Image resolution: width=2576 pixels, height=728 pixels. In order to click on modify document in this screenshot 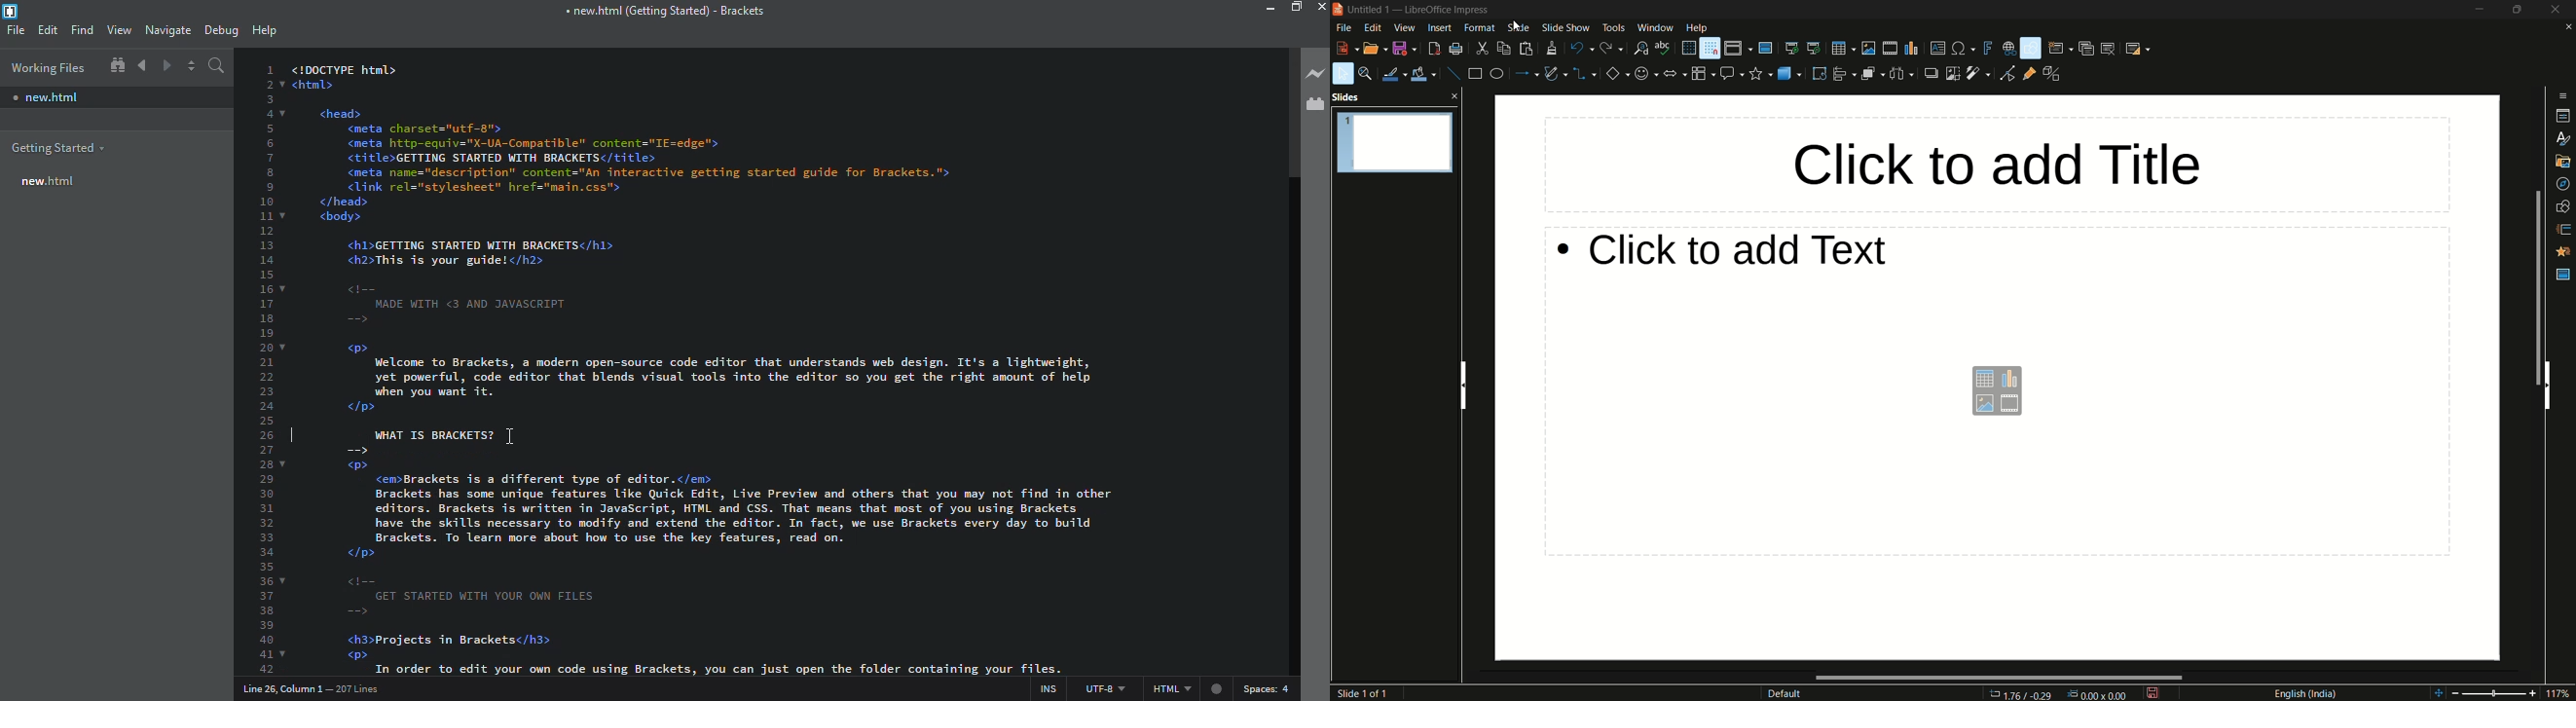, I will do `click(2157, 693)`.